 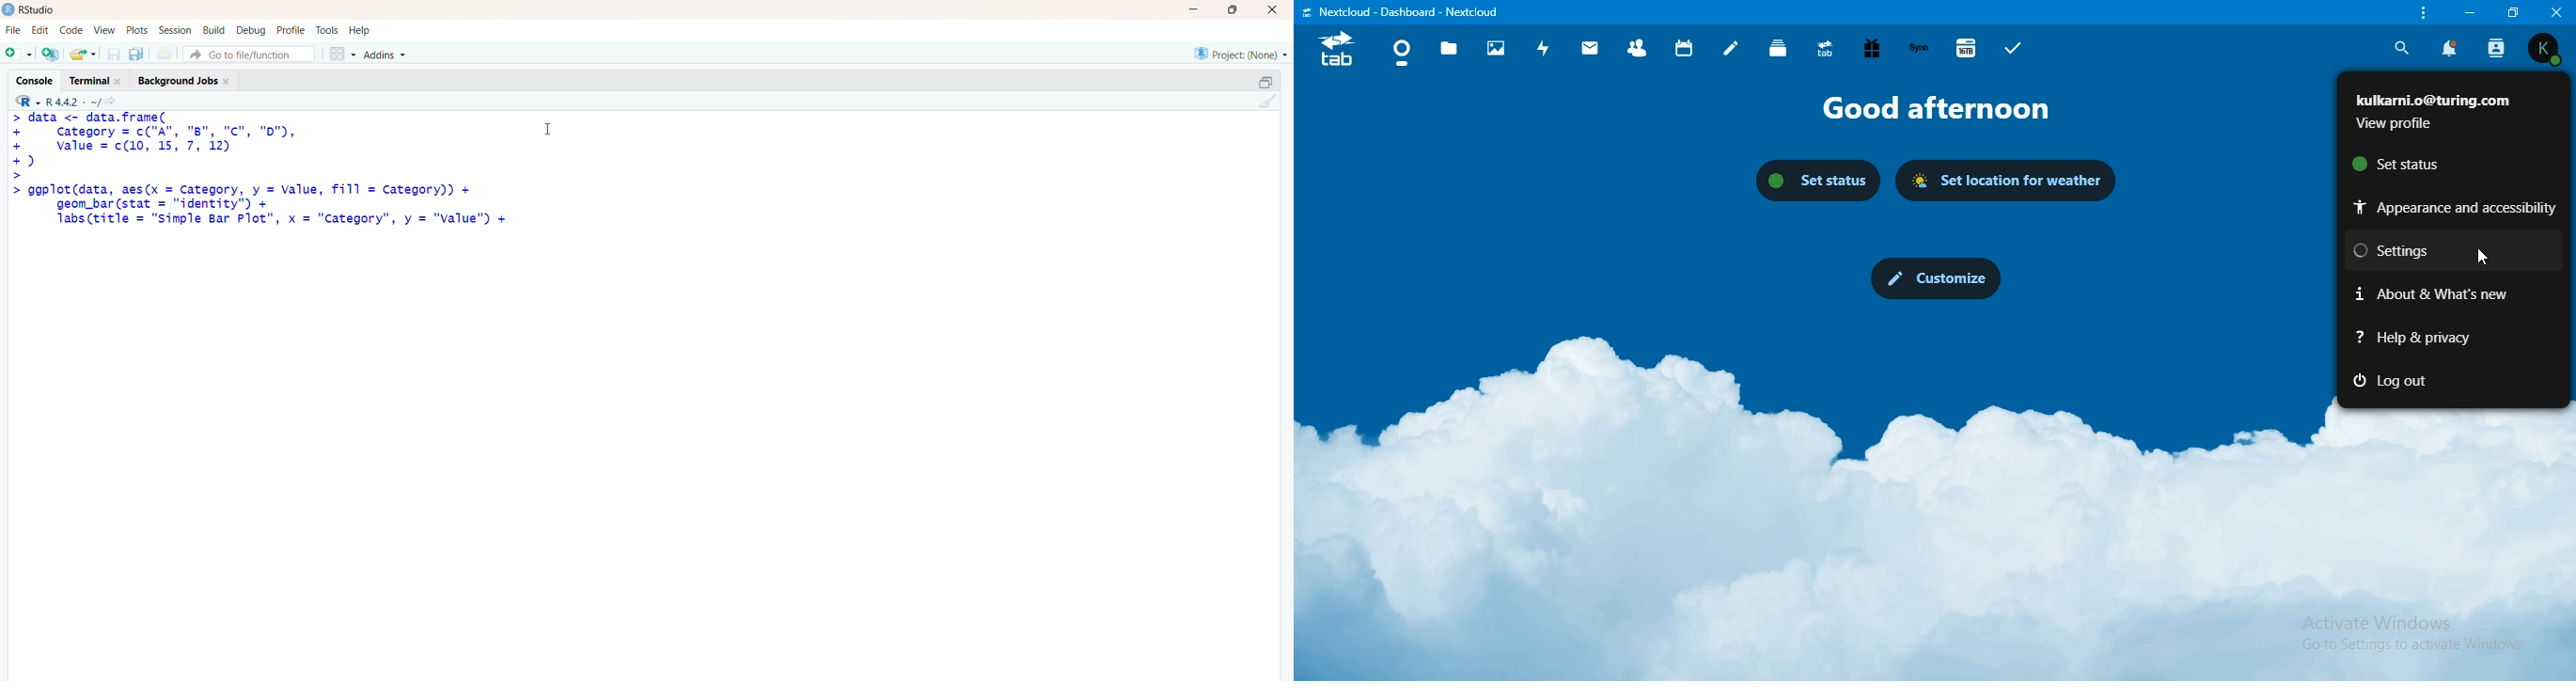 What do you see at coordinates (50, 53) in the screenshot?
I see `create a project` at bounding box center [50, 53].